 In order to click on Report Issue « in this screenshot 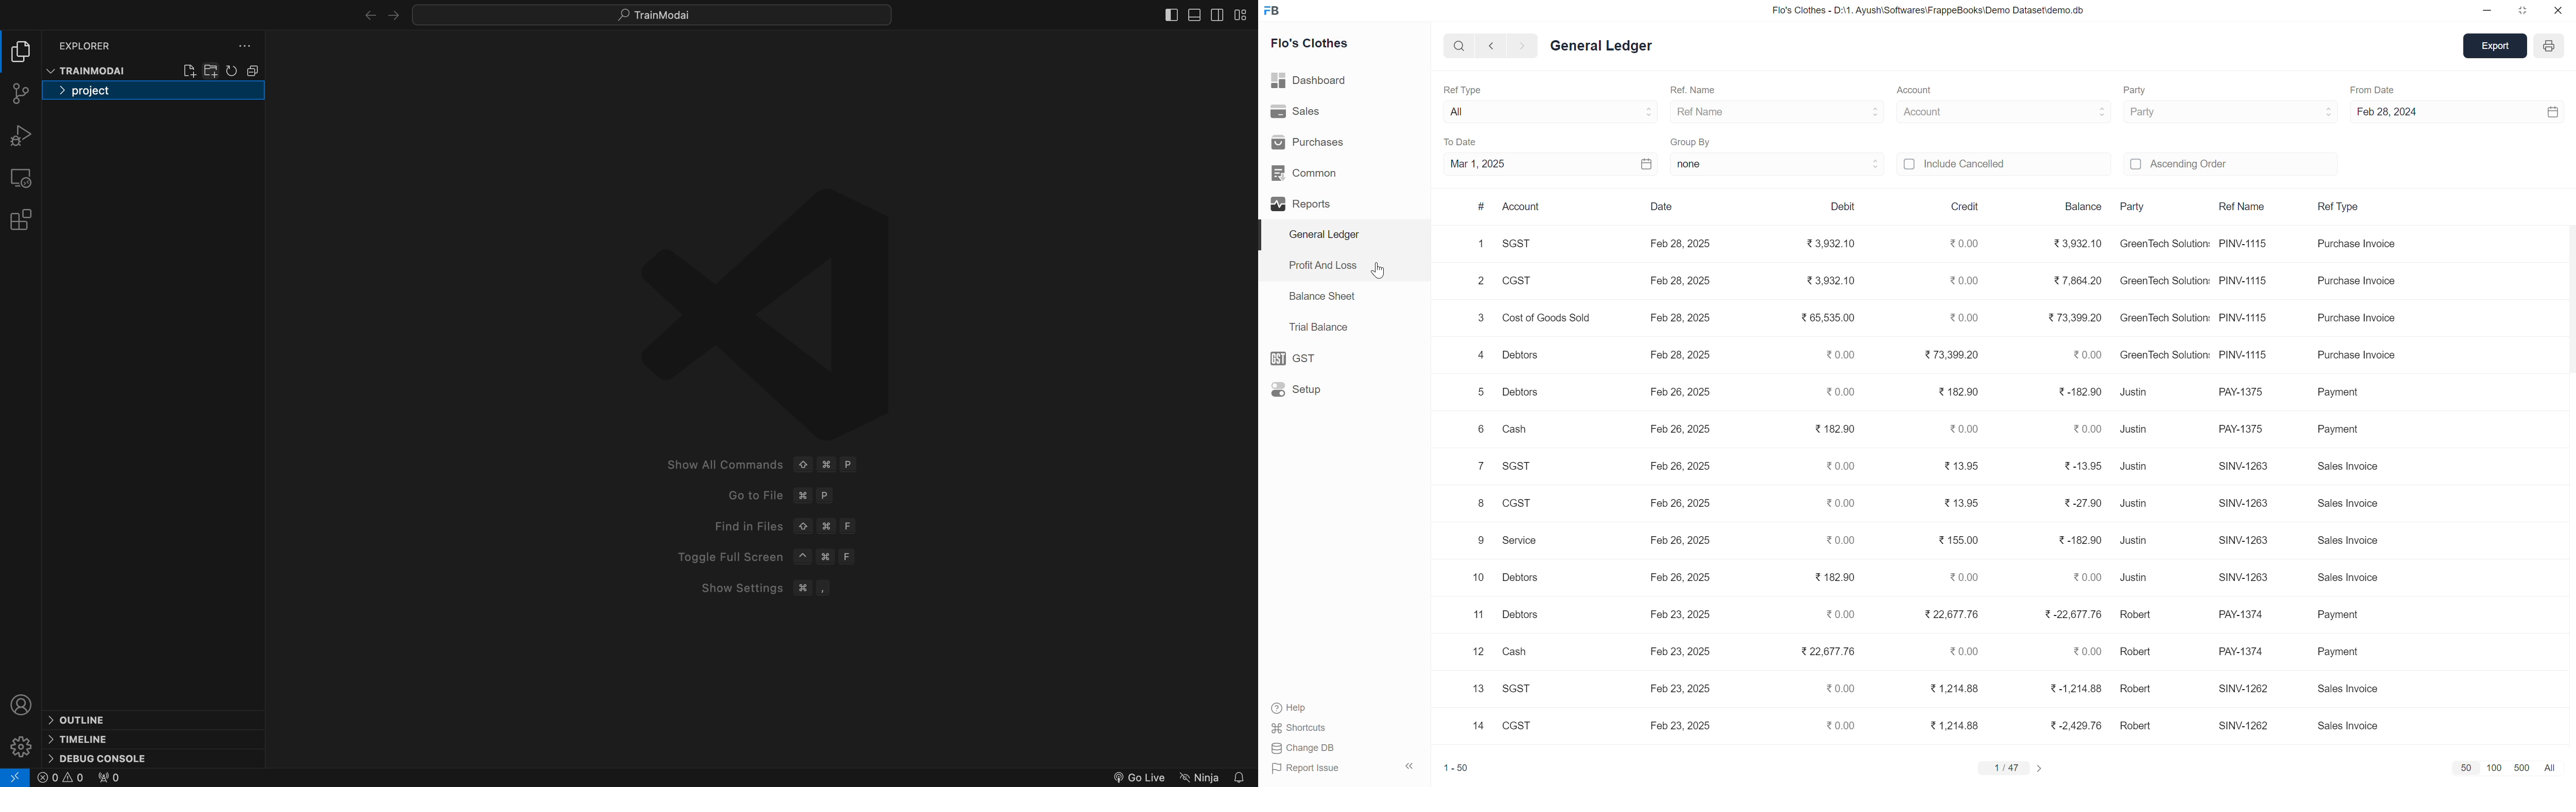, I will do `click(1346, 768)`.